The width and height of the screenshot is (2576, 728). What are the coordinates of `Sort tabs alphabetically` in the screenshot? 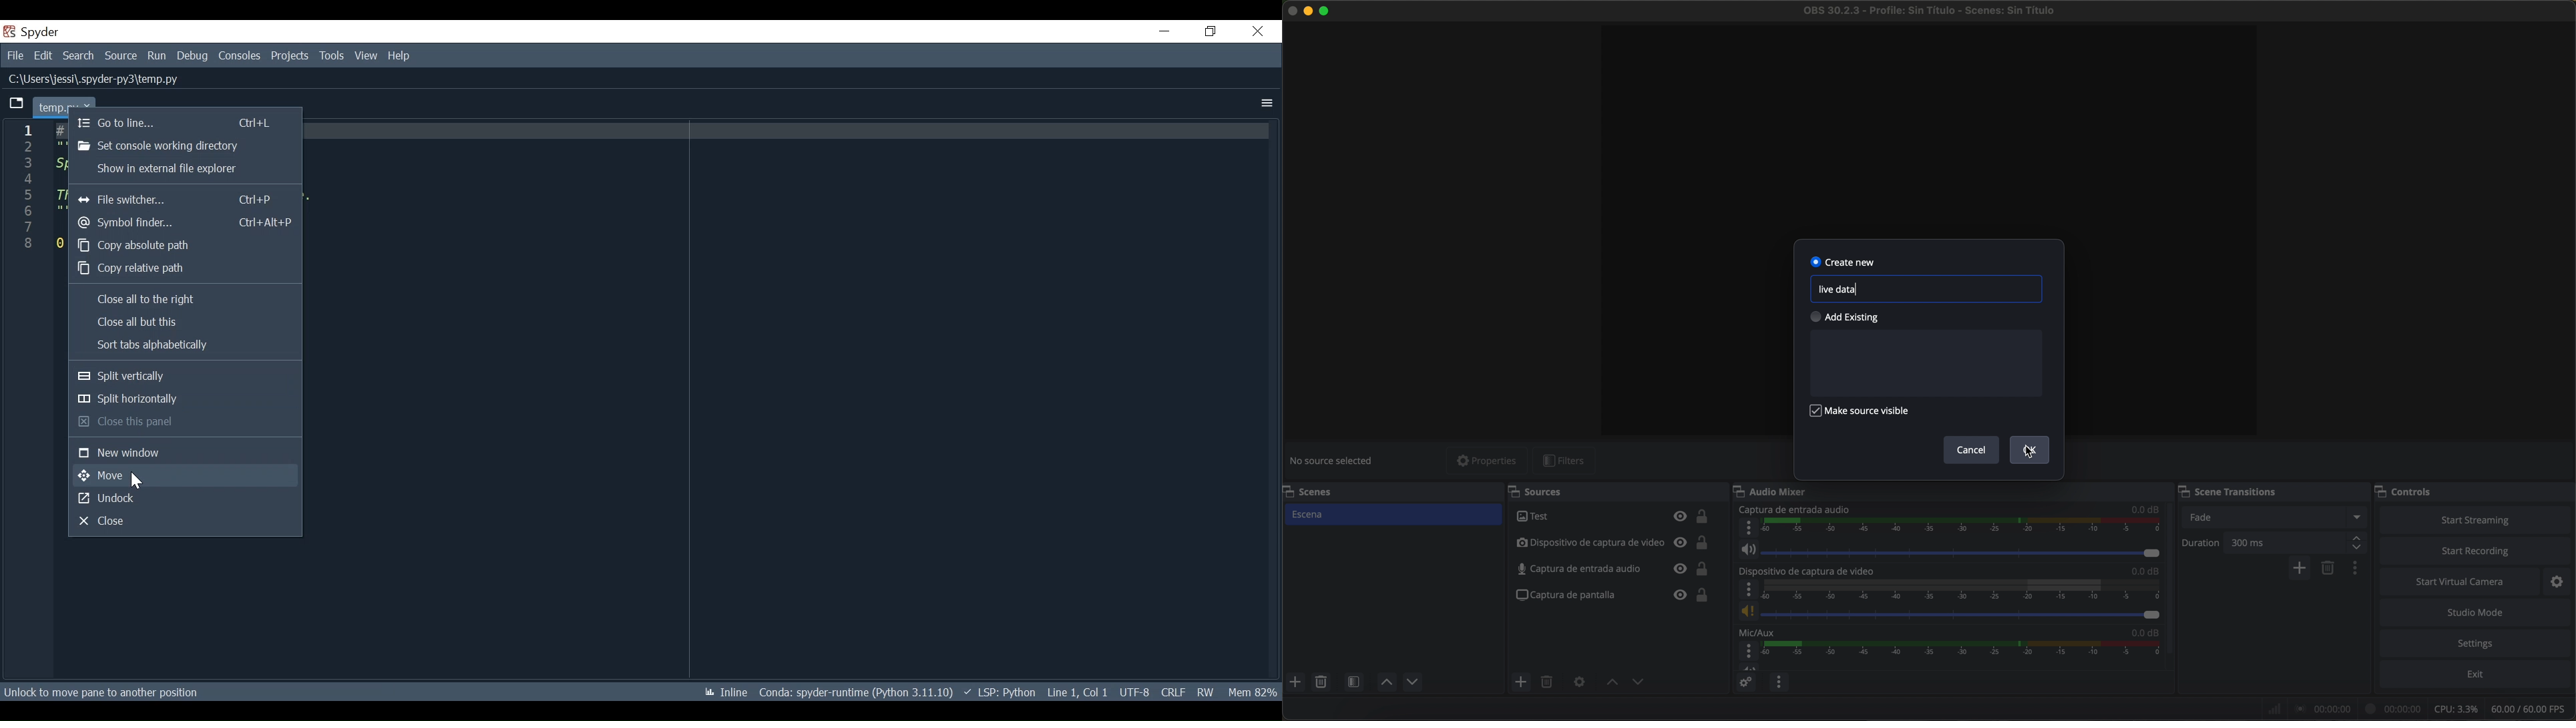 It's located at (184, 344).